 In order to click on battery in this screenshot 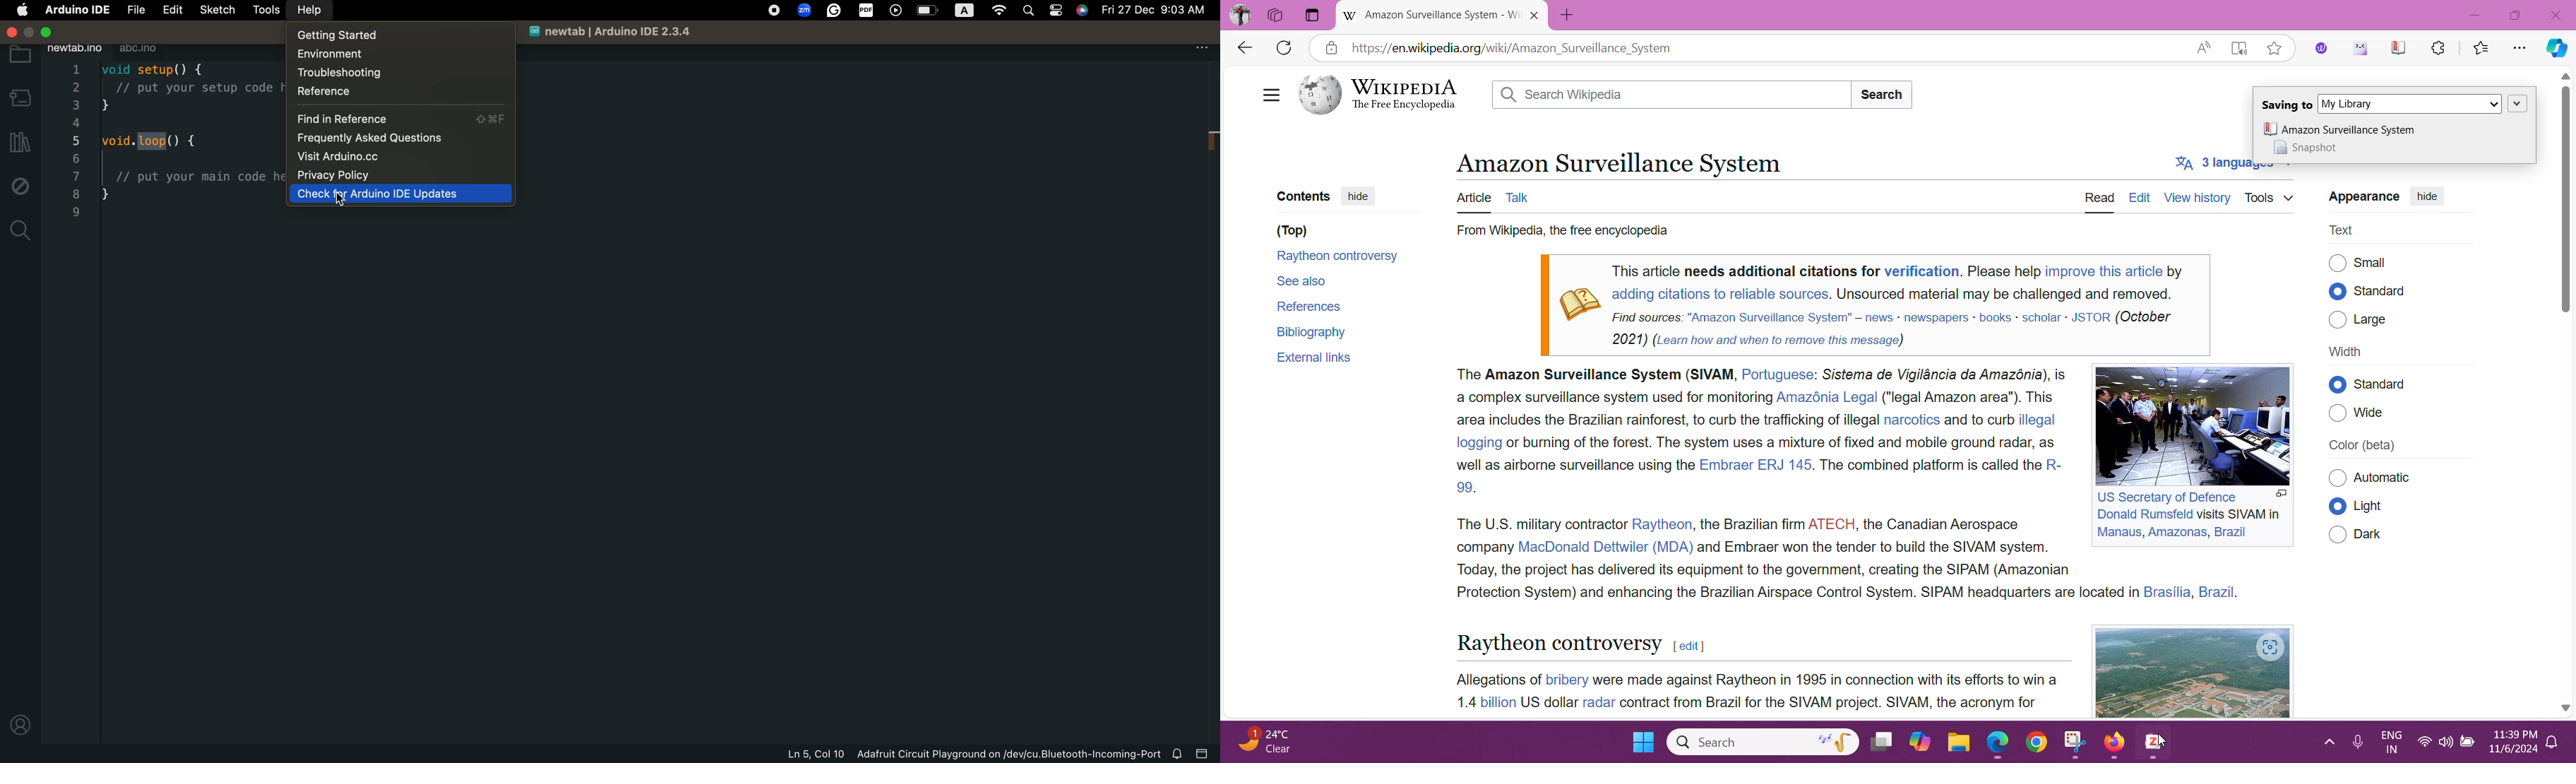, I will do `click(2465, 742)`.